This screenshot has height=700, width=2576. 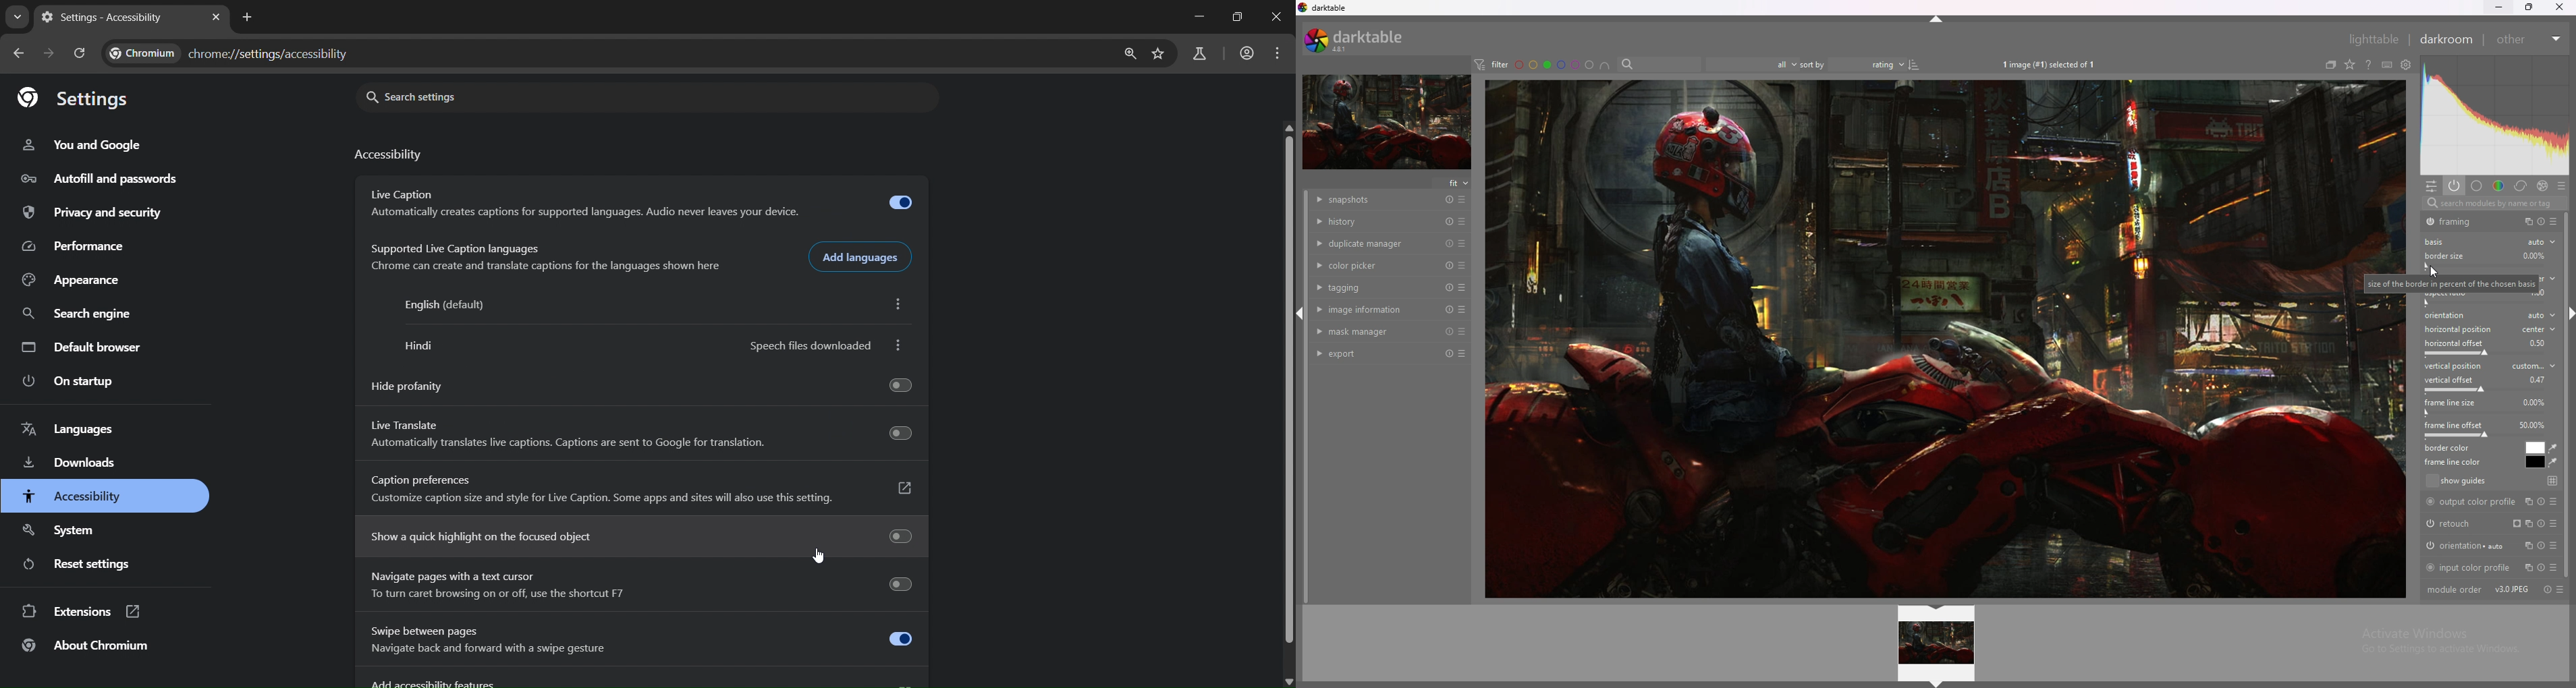 I want to click on Speech files downloaded, so click(x=813, y=345).